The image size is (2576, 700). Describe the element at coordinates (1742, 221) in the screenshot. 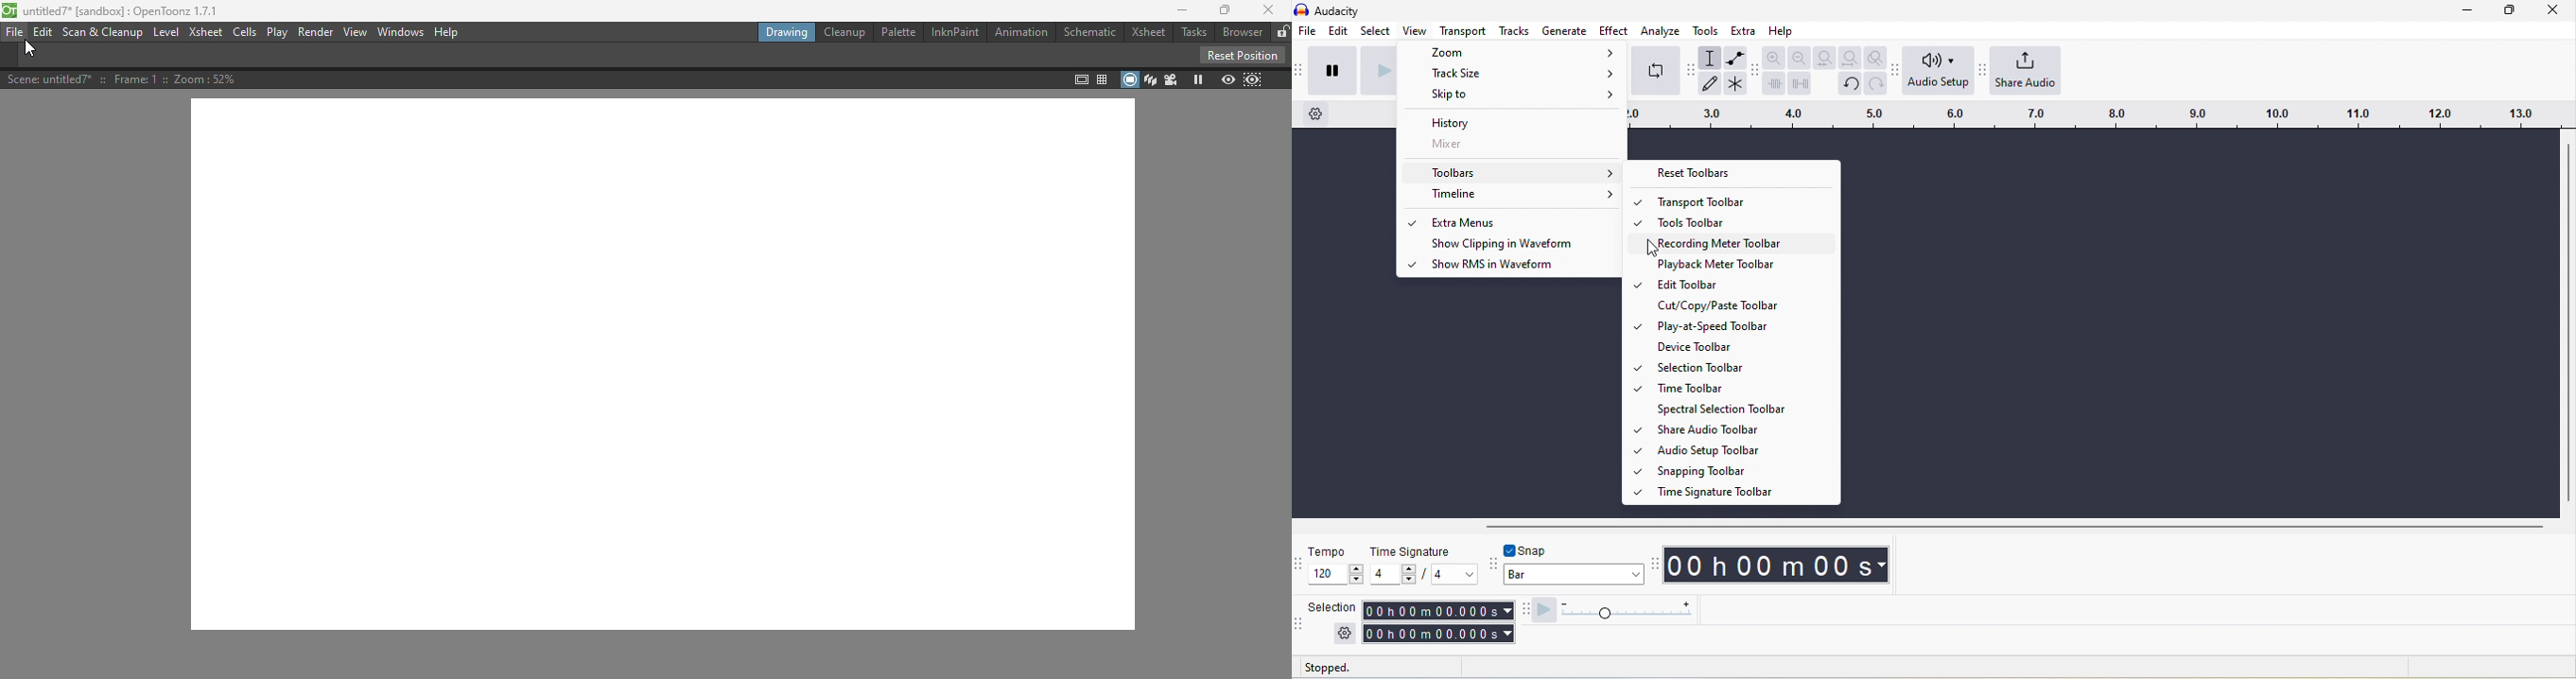

I see `Tools toolbar` at that location.